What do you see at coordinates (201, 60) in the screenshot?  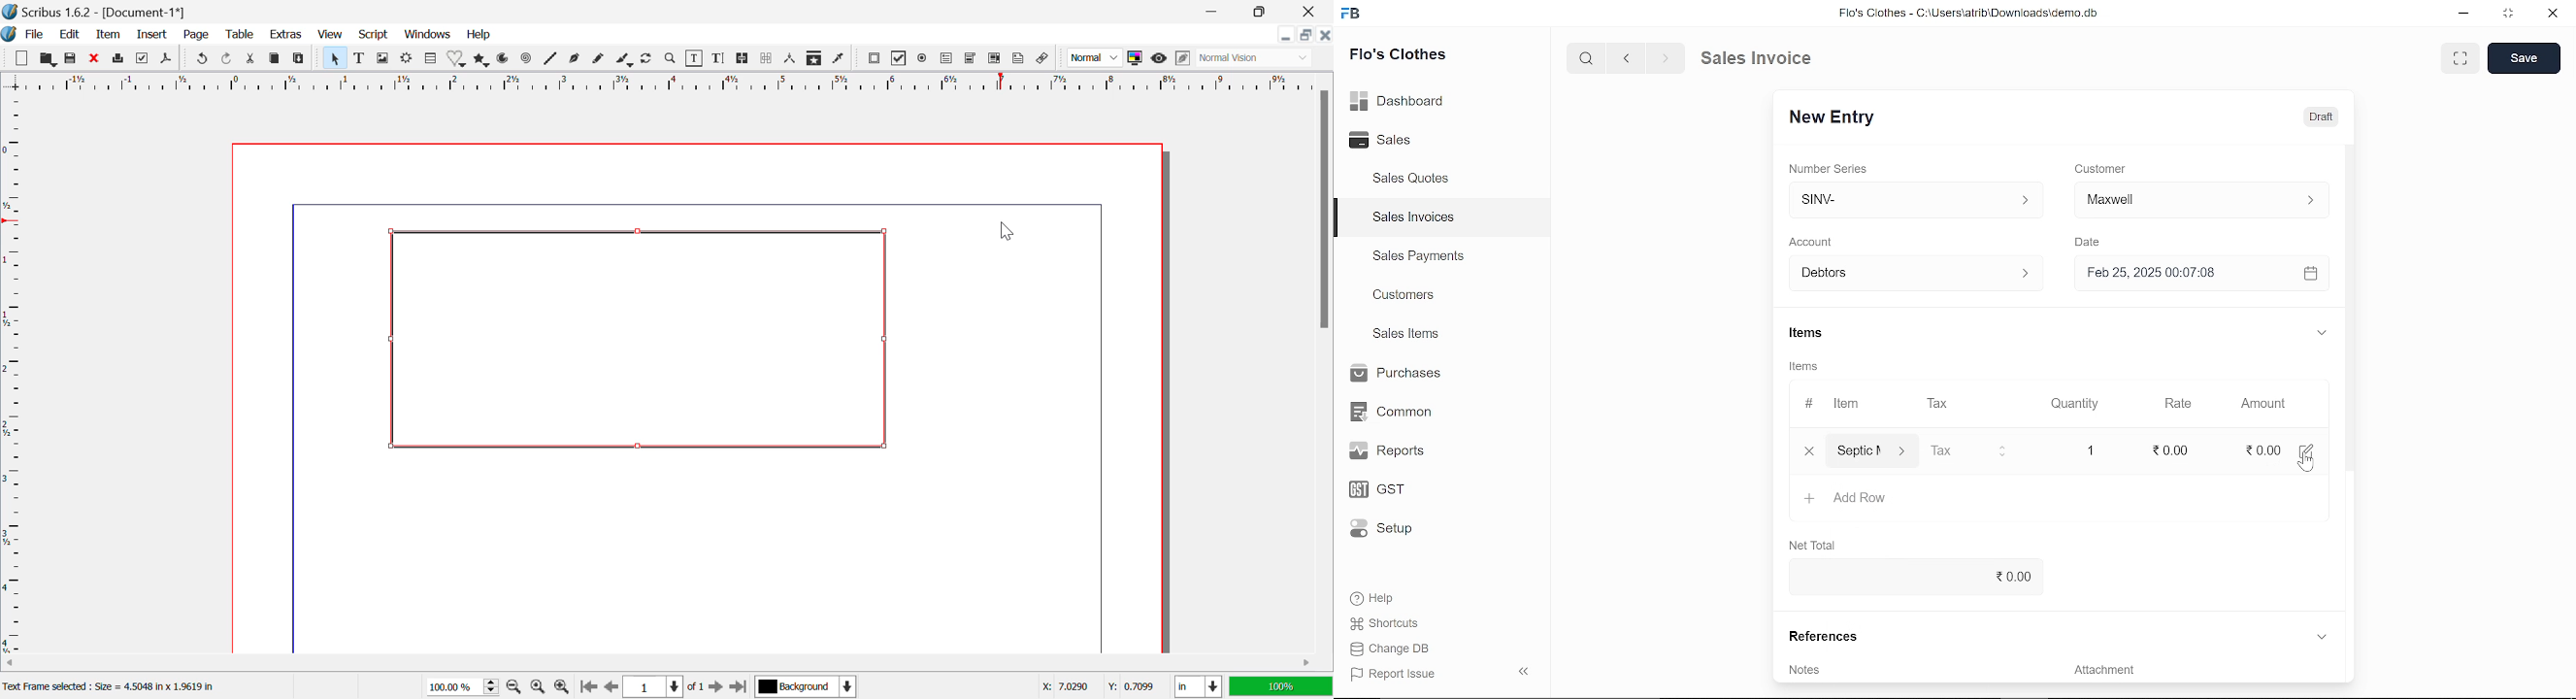 I see `Undo` at bounding box center [201, 60].